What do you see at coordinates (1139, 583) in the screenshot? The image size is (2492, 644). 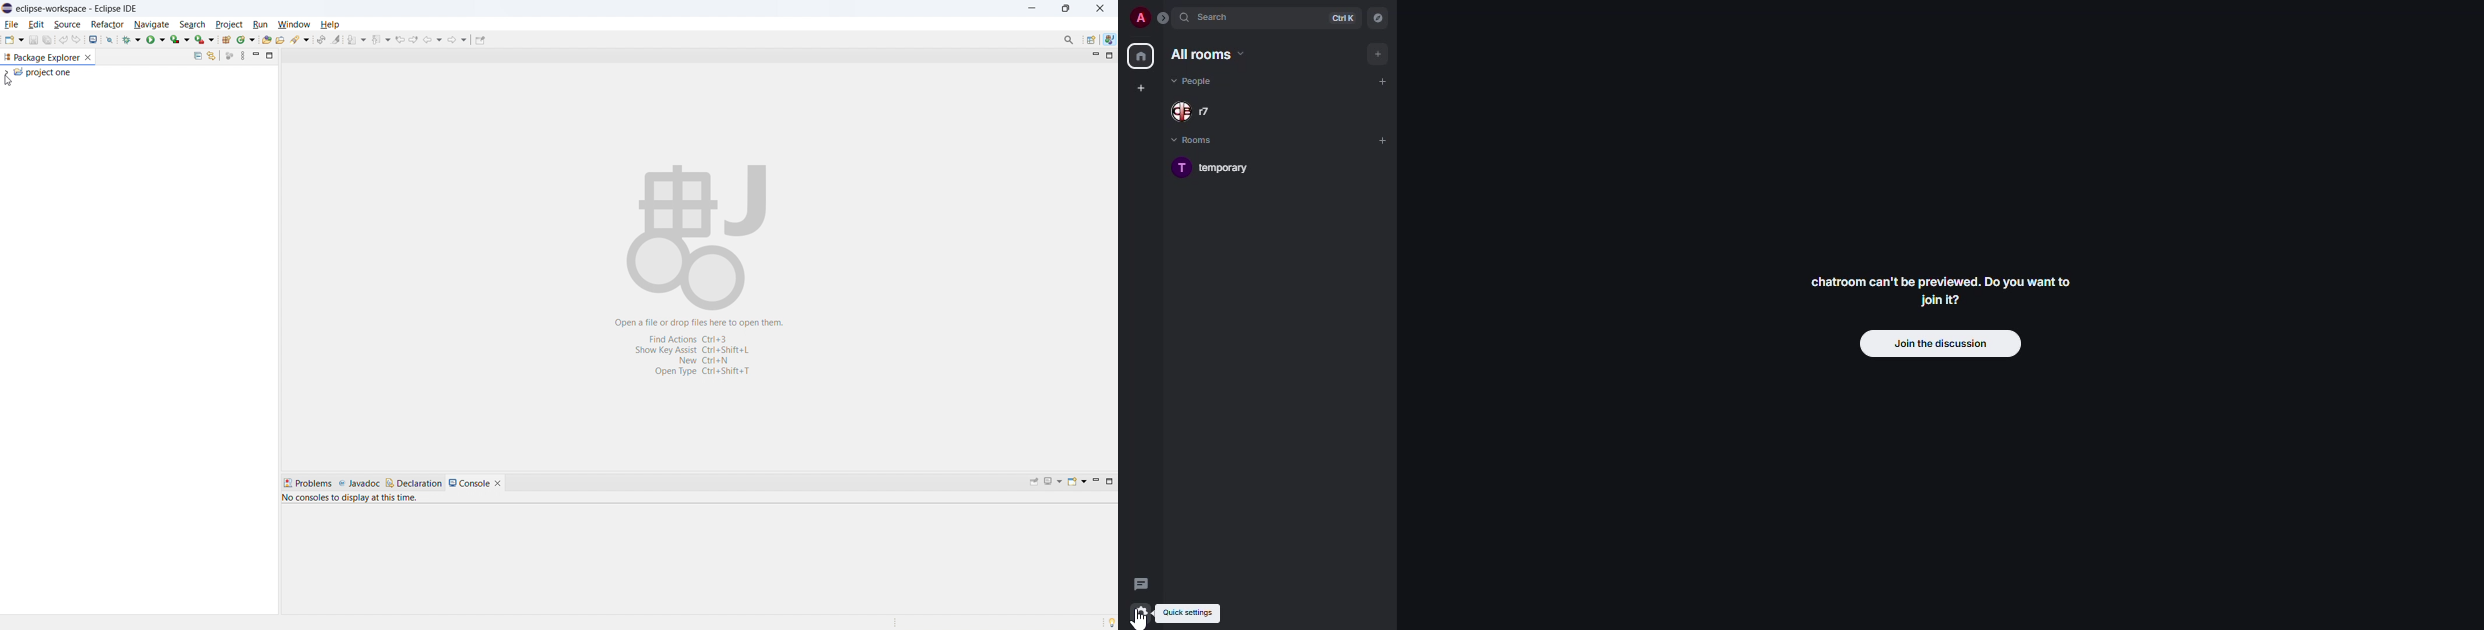 I see `threads` at bounding box center [1139, 583].